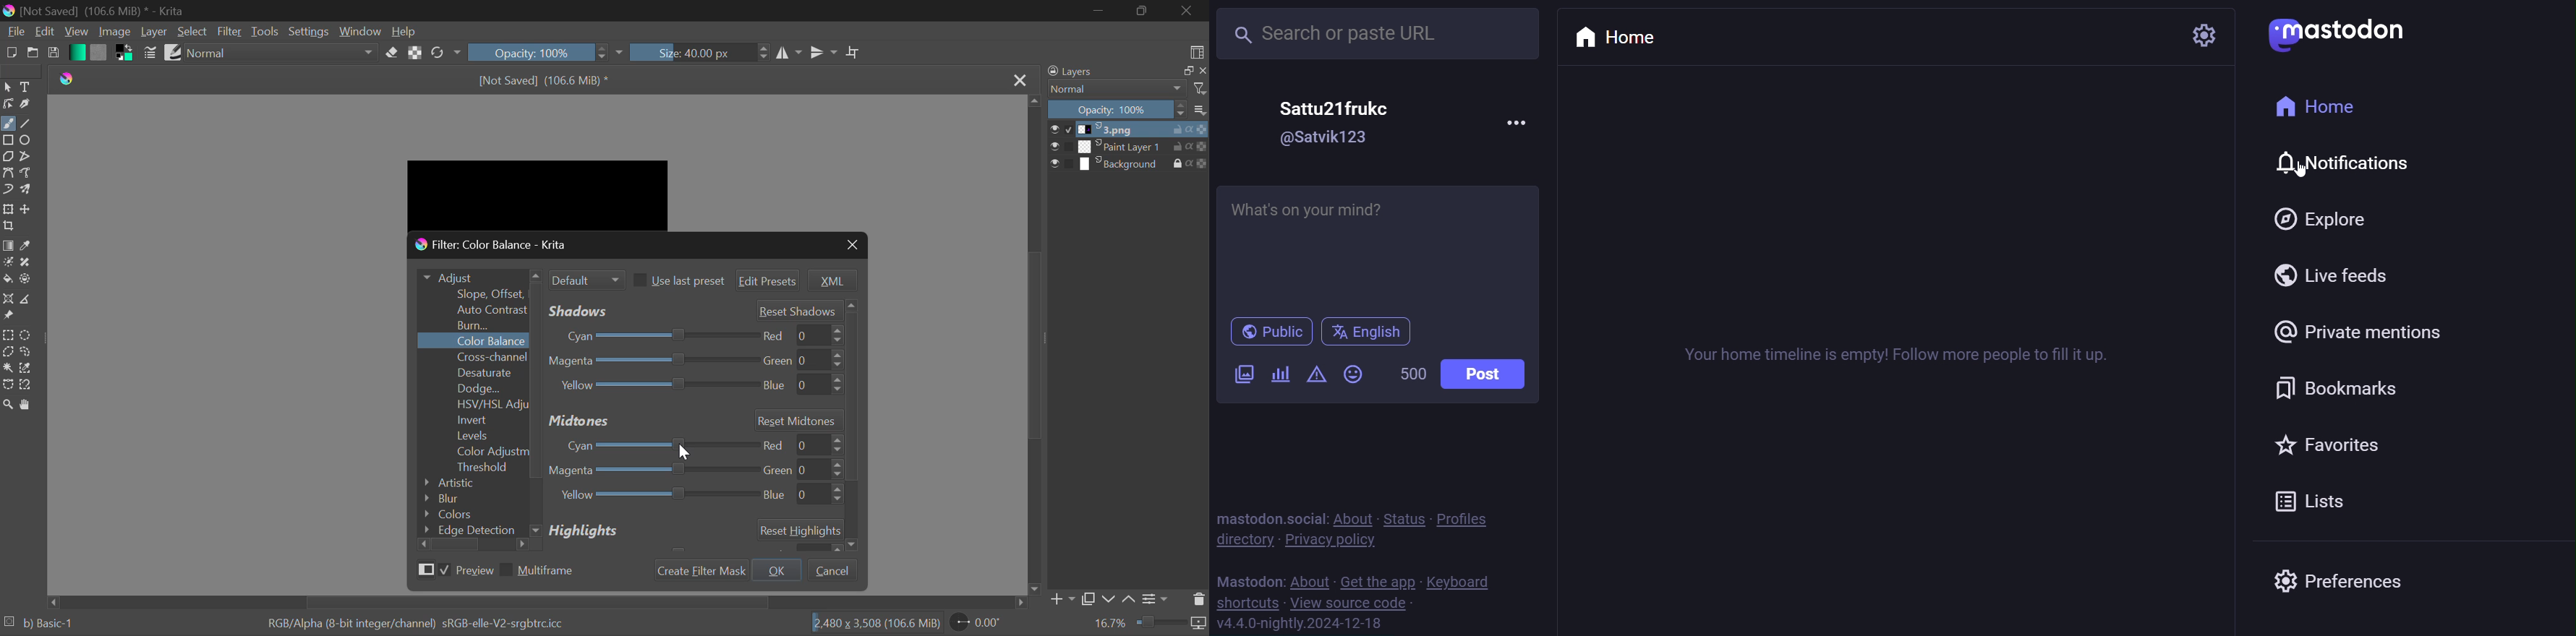 The image size is (2576, 644). Describe the element at coordinates (1371, 35) in the screenshot. I see `Search or paste URL` at that location.